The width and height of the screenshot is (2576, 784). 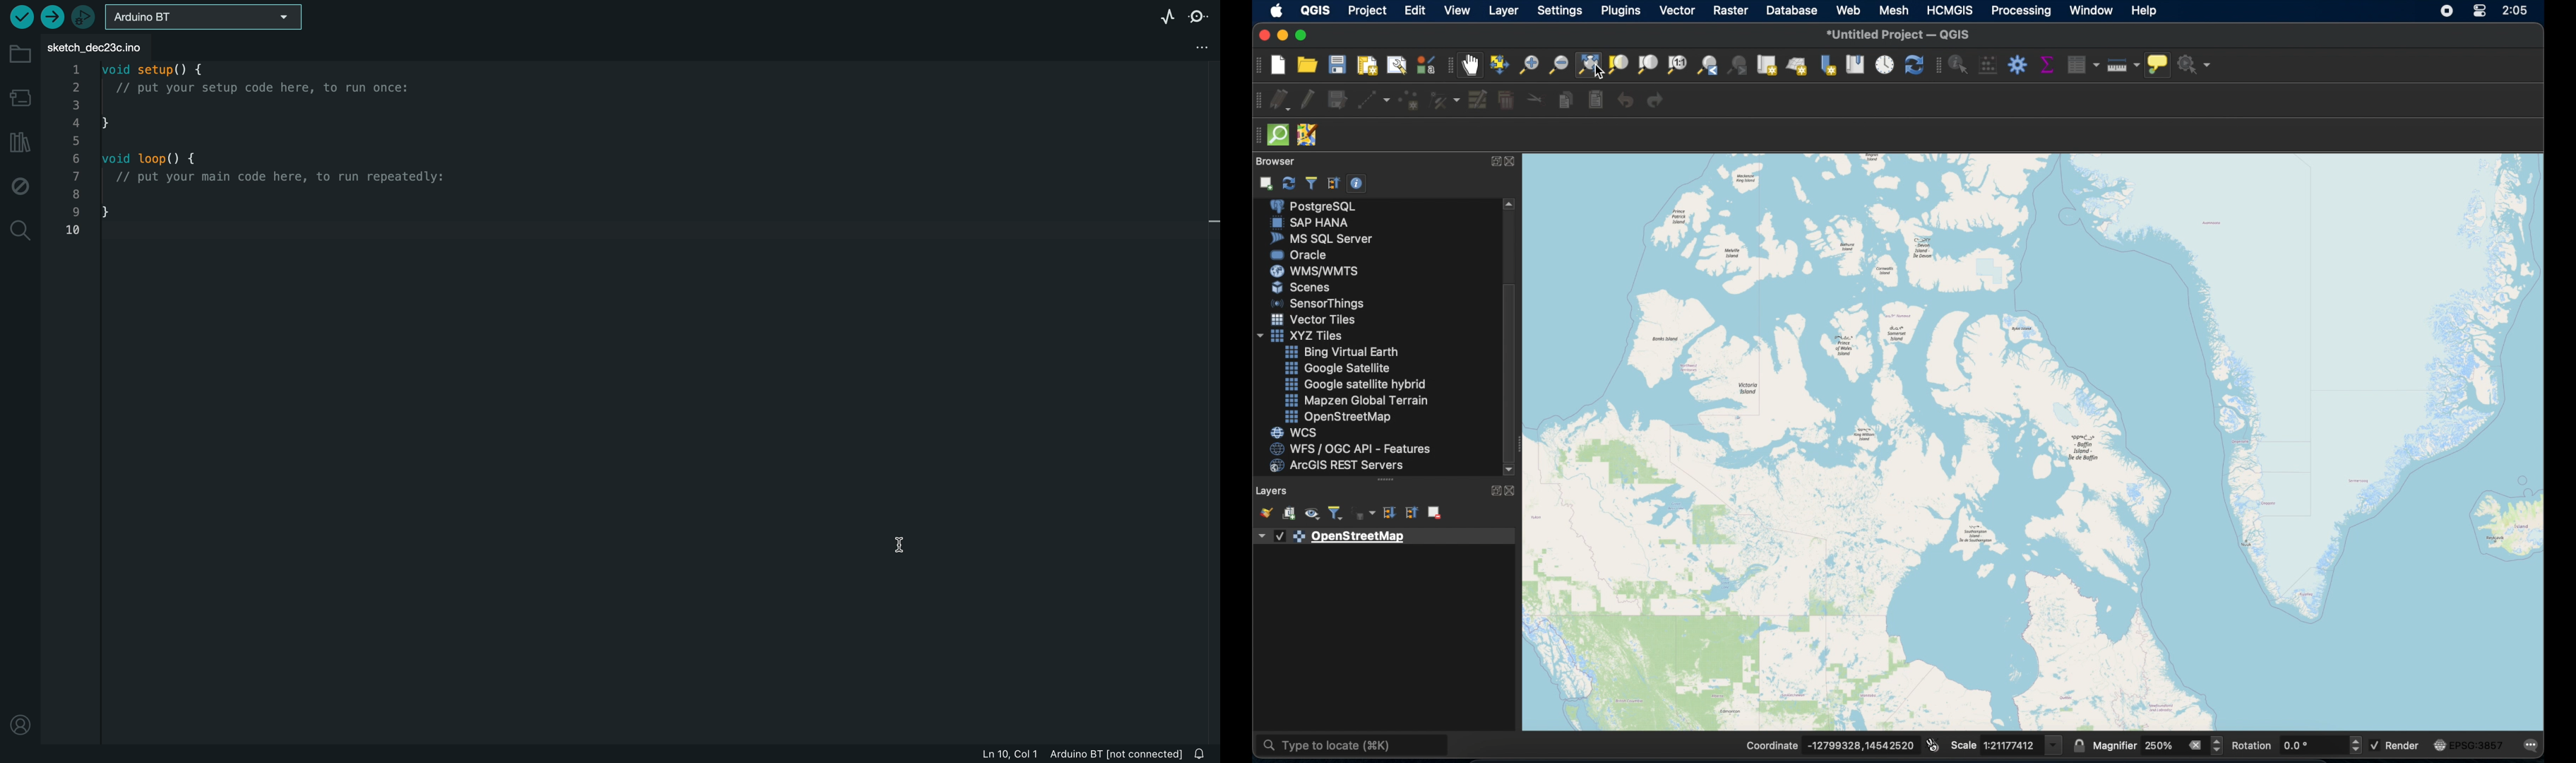 What do you see at coordinates (1256, 136) in the screenshot?
I see `drag handle` at bounding box center [1256, 136].